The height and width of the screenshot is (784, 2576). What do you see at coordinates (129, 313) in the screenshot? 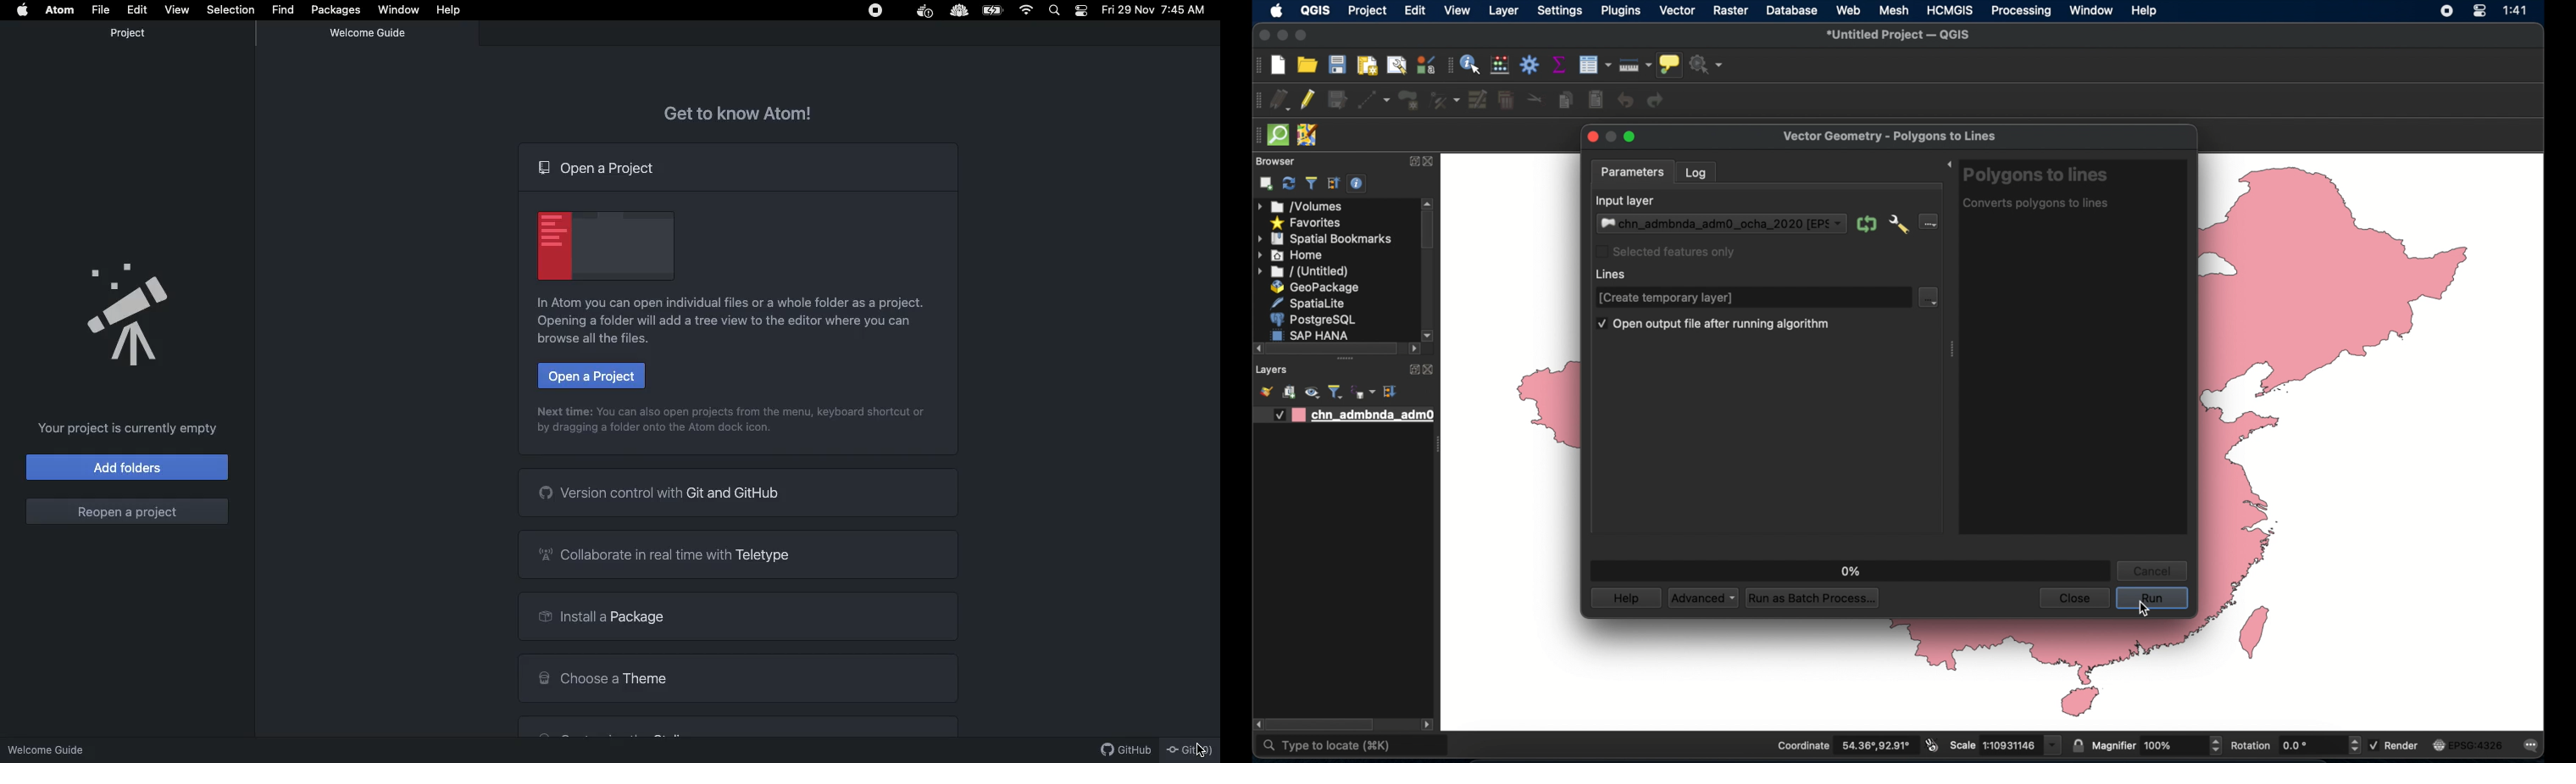
I see `Announcement` at bounding box center [129, 313].